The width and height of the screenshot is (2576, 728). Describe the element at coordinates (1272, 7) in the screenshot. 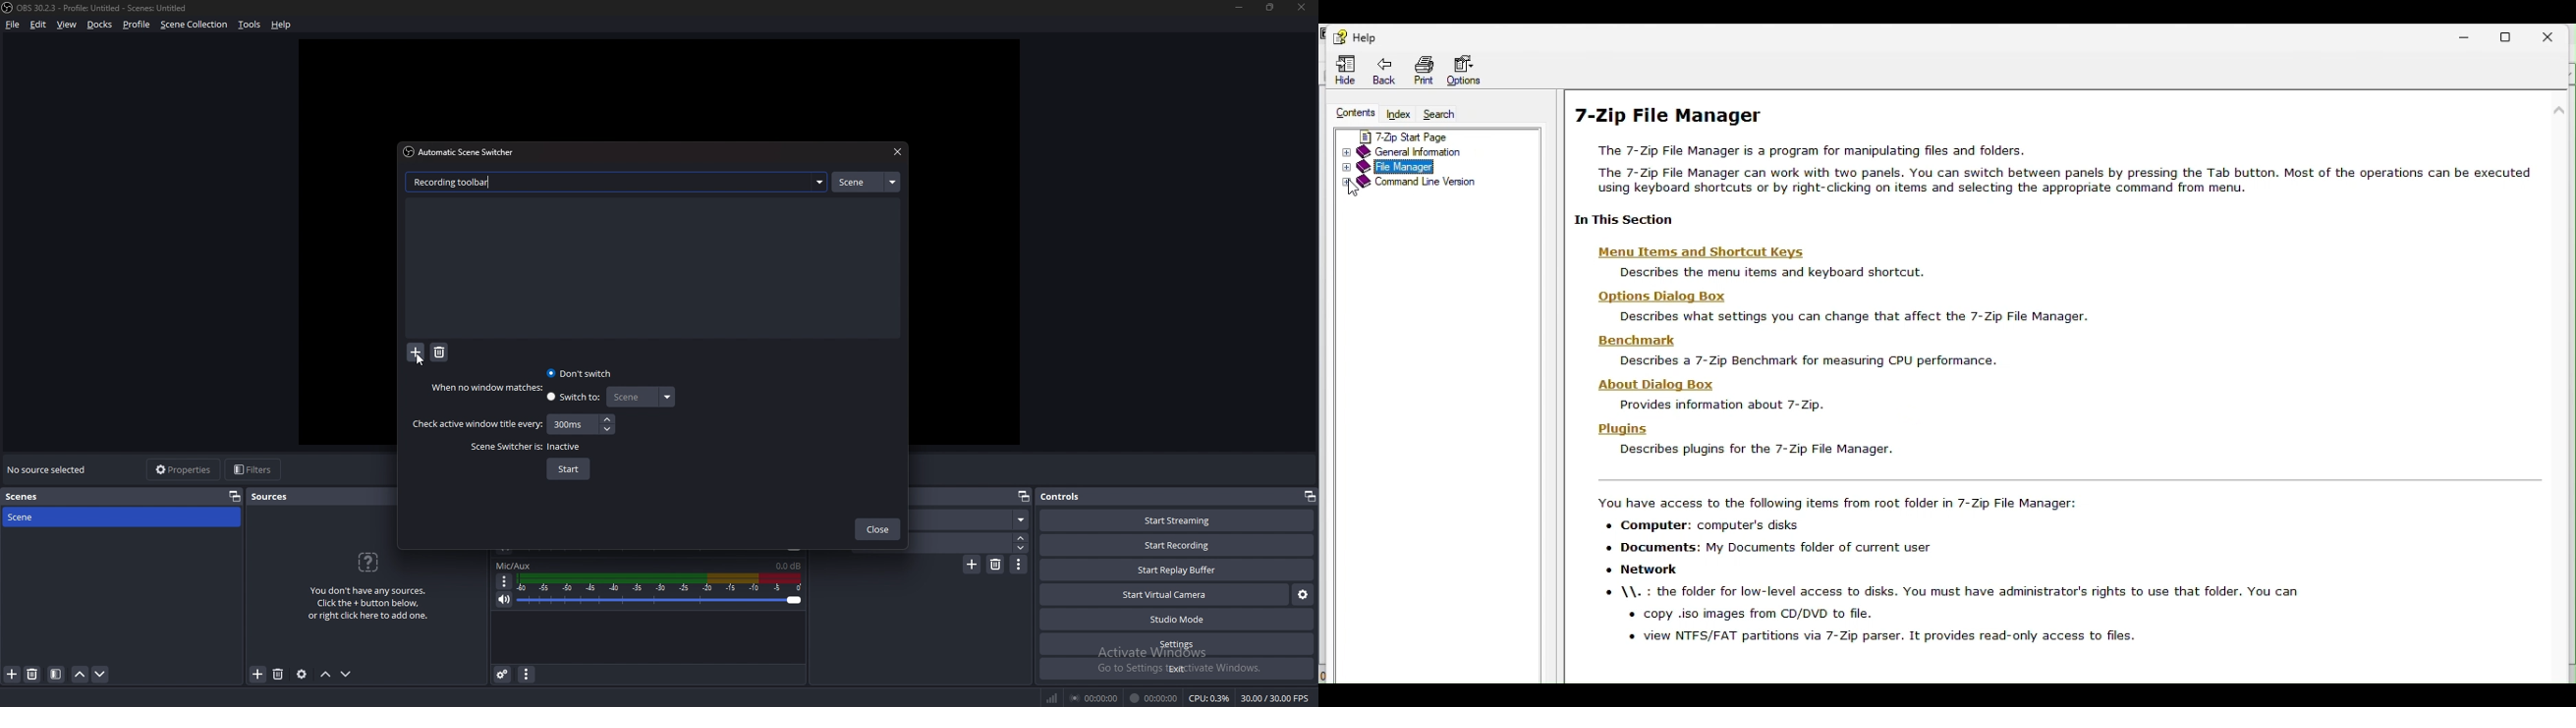

I see `resize` at that location.